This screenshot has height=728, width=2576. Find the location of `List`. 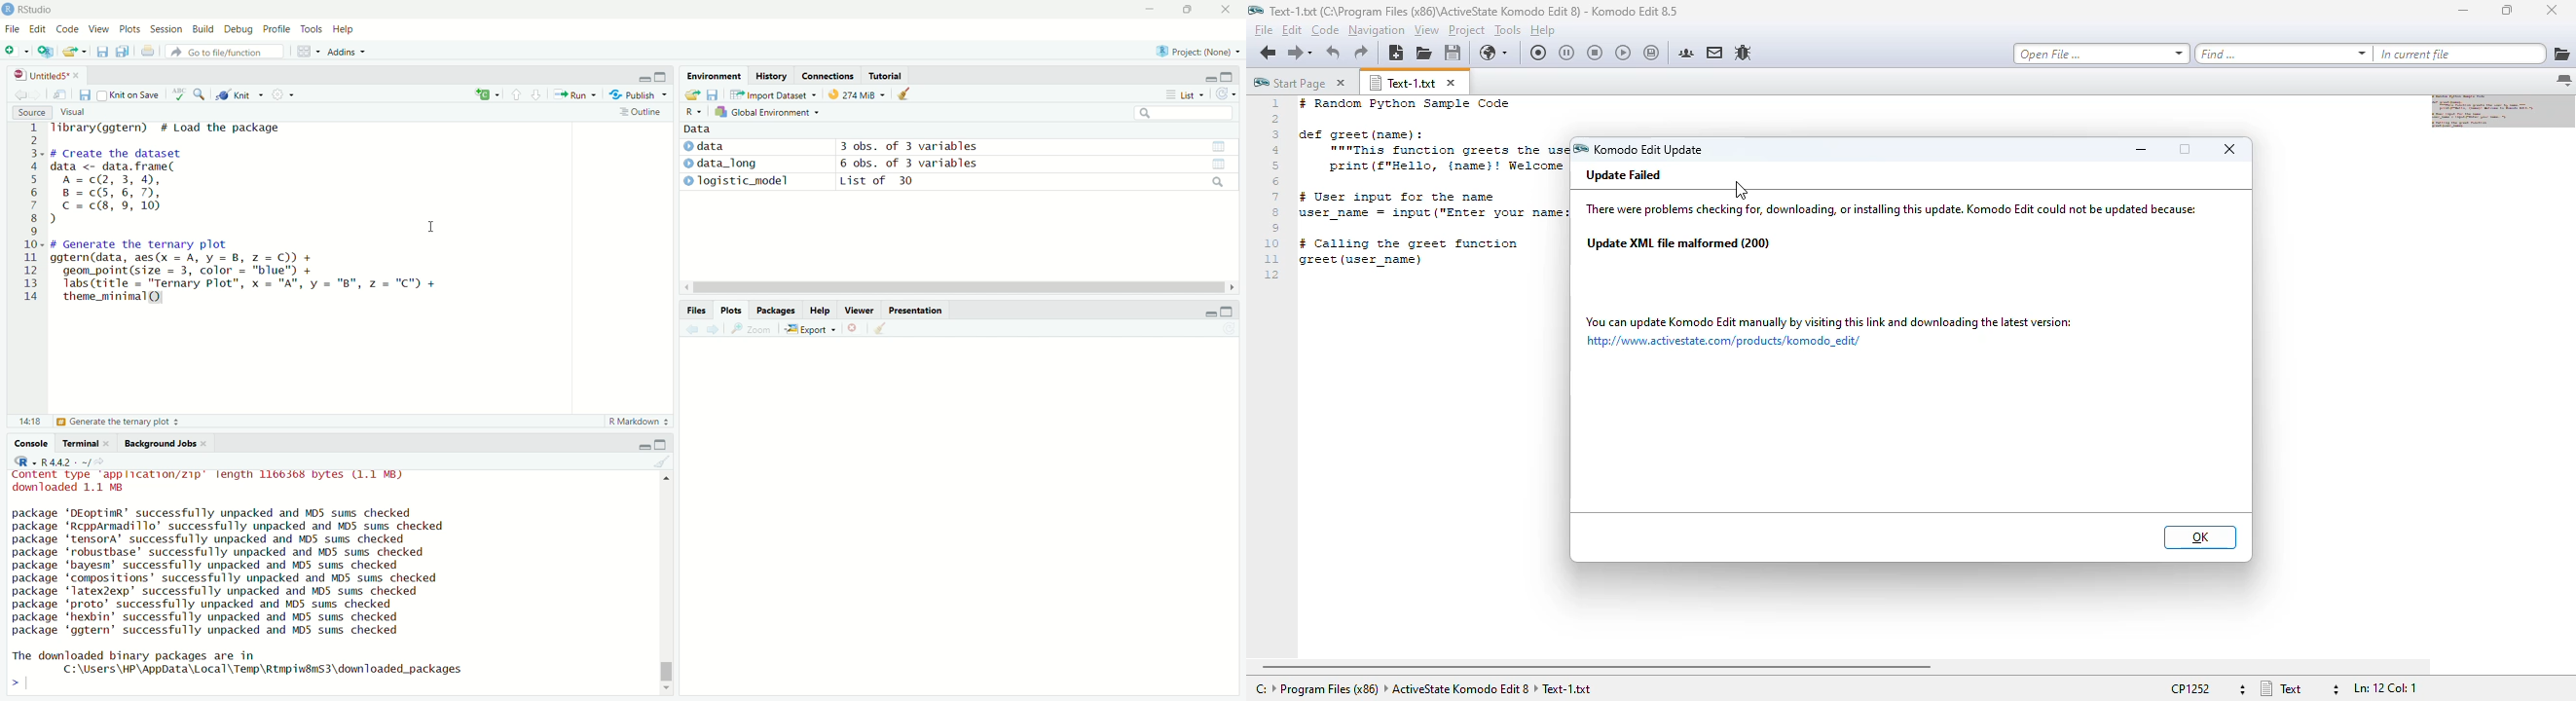

List is located at coordinates (1182, 95).